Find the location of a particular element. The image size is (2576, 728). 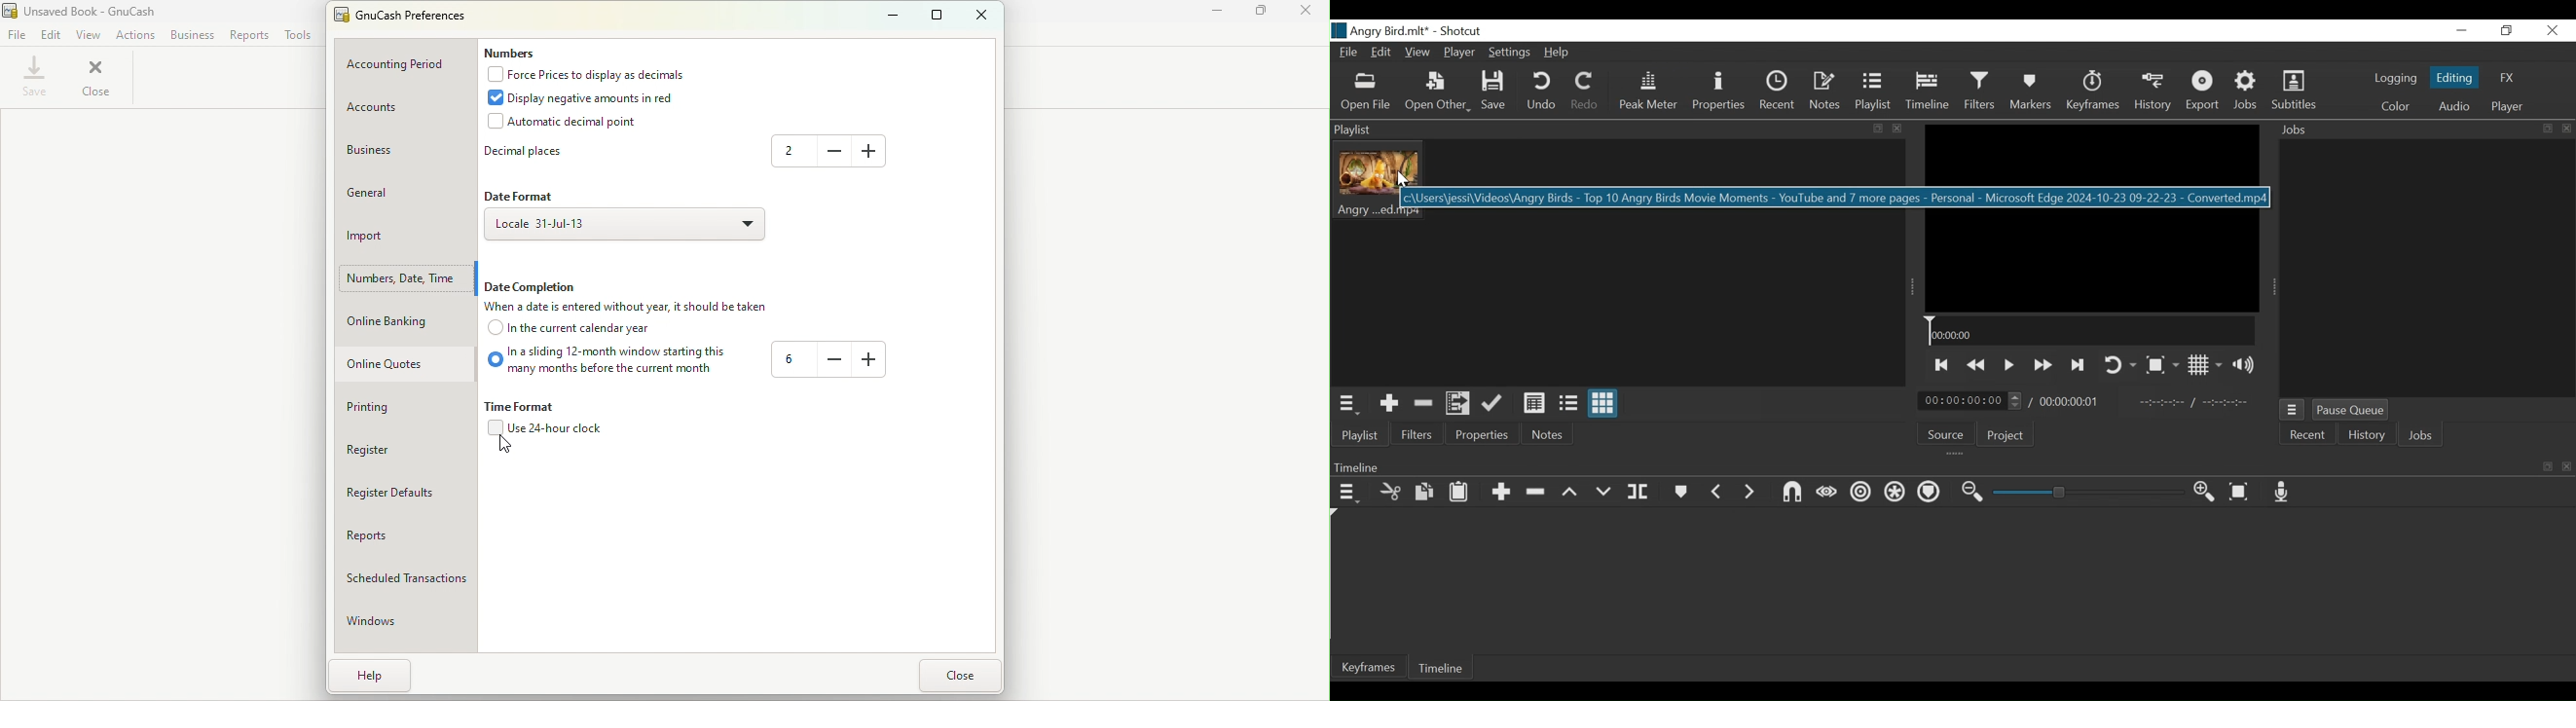

Restore is located at coordinates (2505, 31).